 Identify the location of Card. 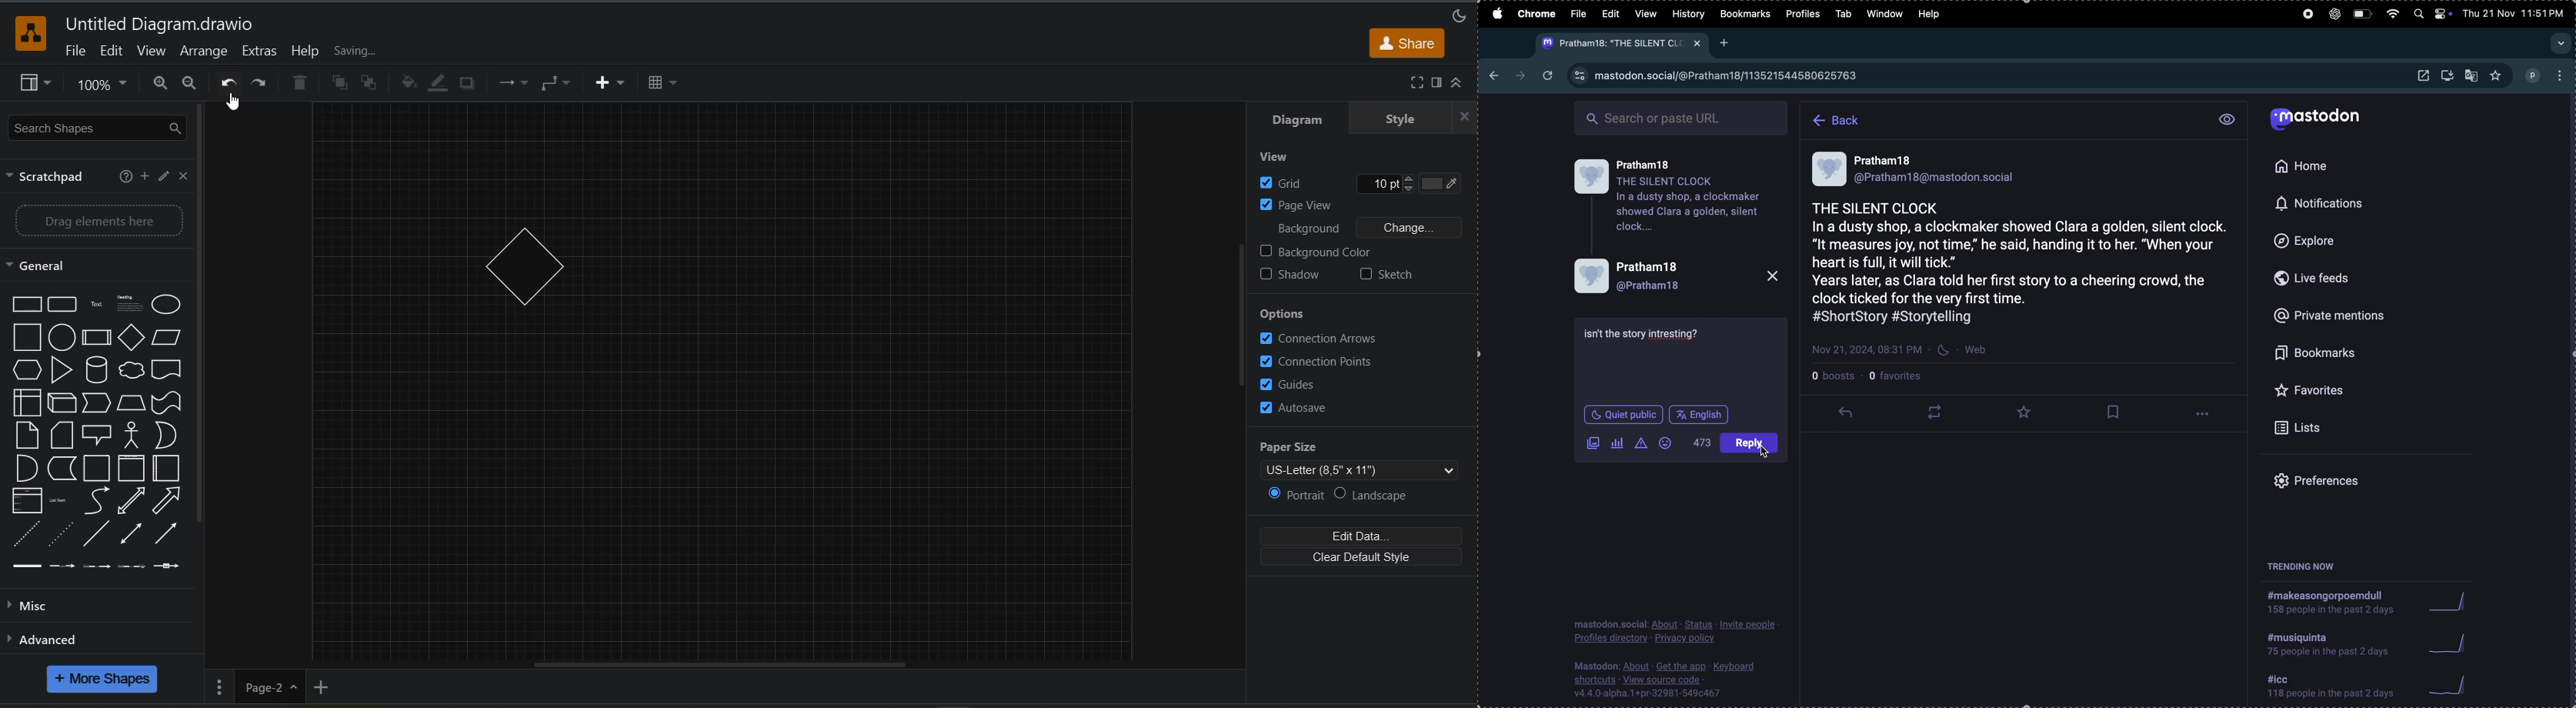
(60, 435).